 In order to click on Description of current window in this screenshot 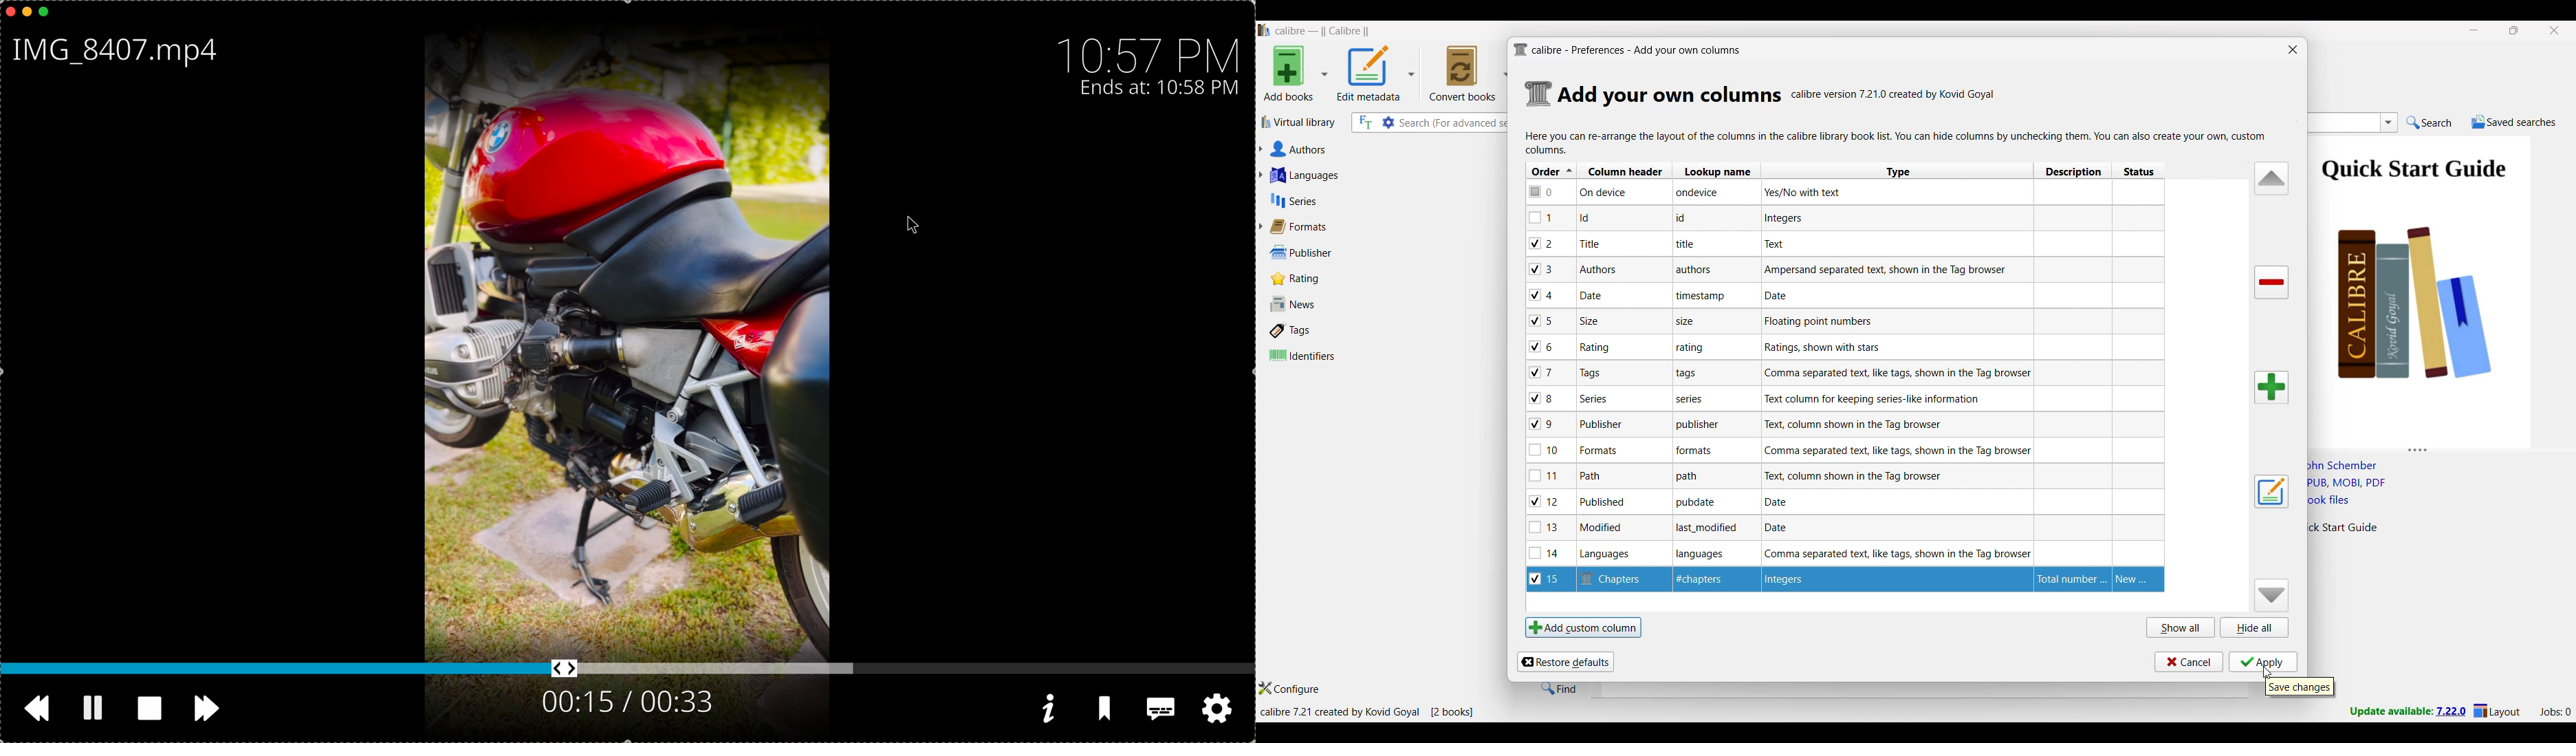, I will do `click(1897, 142)`.